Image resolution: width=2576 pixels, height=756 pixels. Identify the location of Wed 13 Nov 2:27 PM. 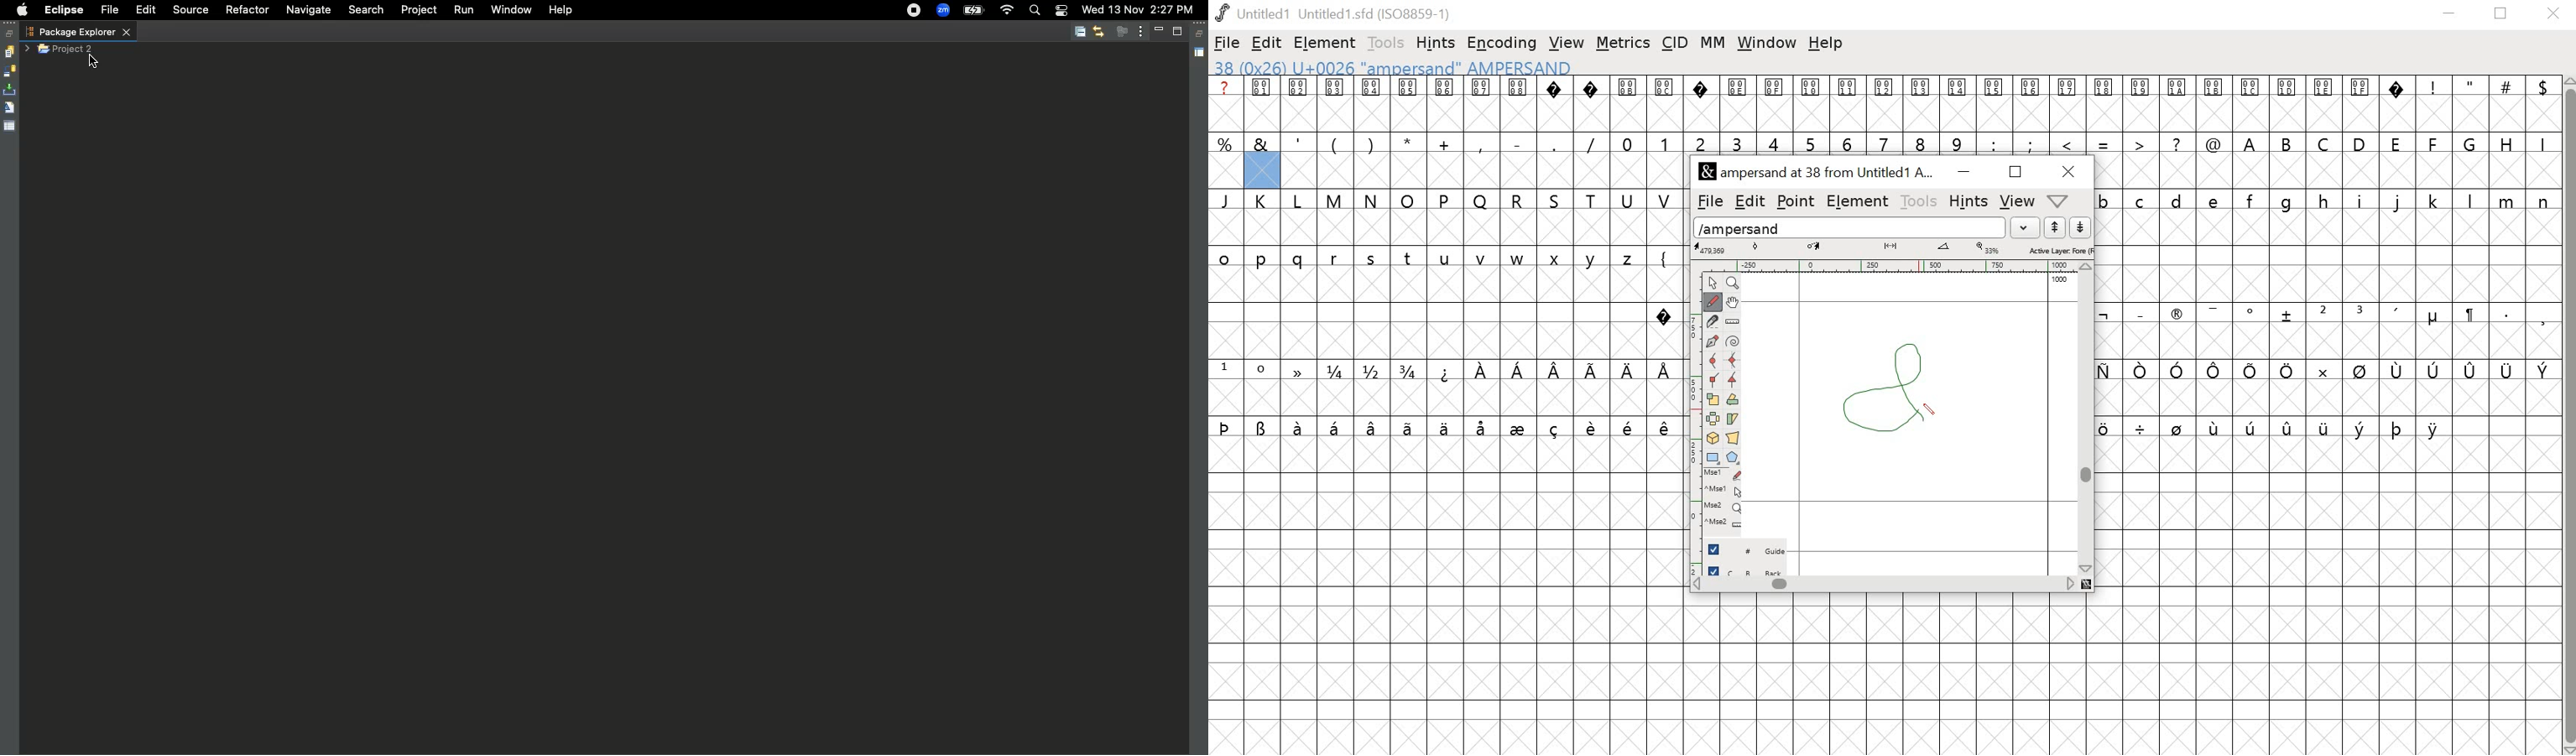
(1137, 8).